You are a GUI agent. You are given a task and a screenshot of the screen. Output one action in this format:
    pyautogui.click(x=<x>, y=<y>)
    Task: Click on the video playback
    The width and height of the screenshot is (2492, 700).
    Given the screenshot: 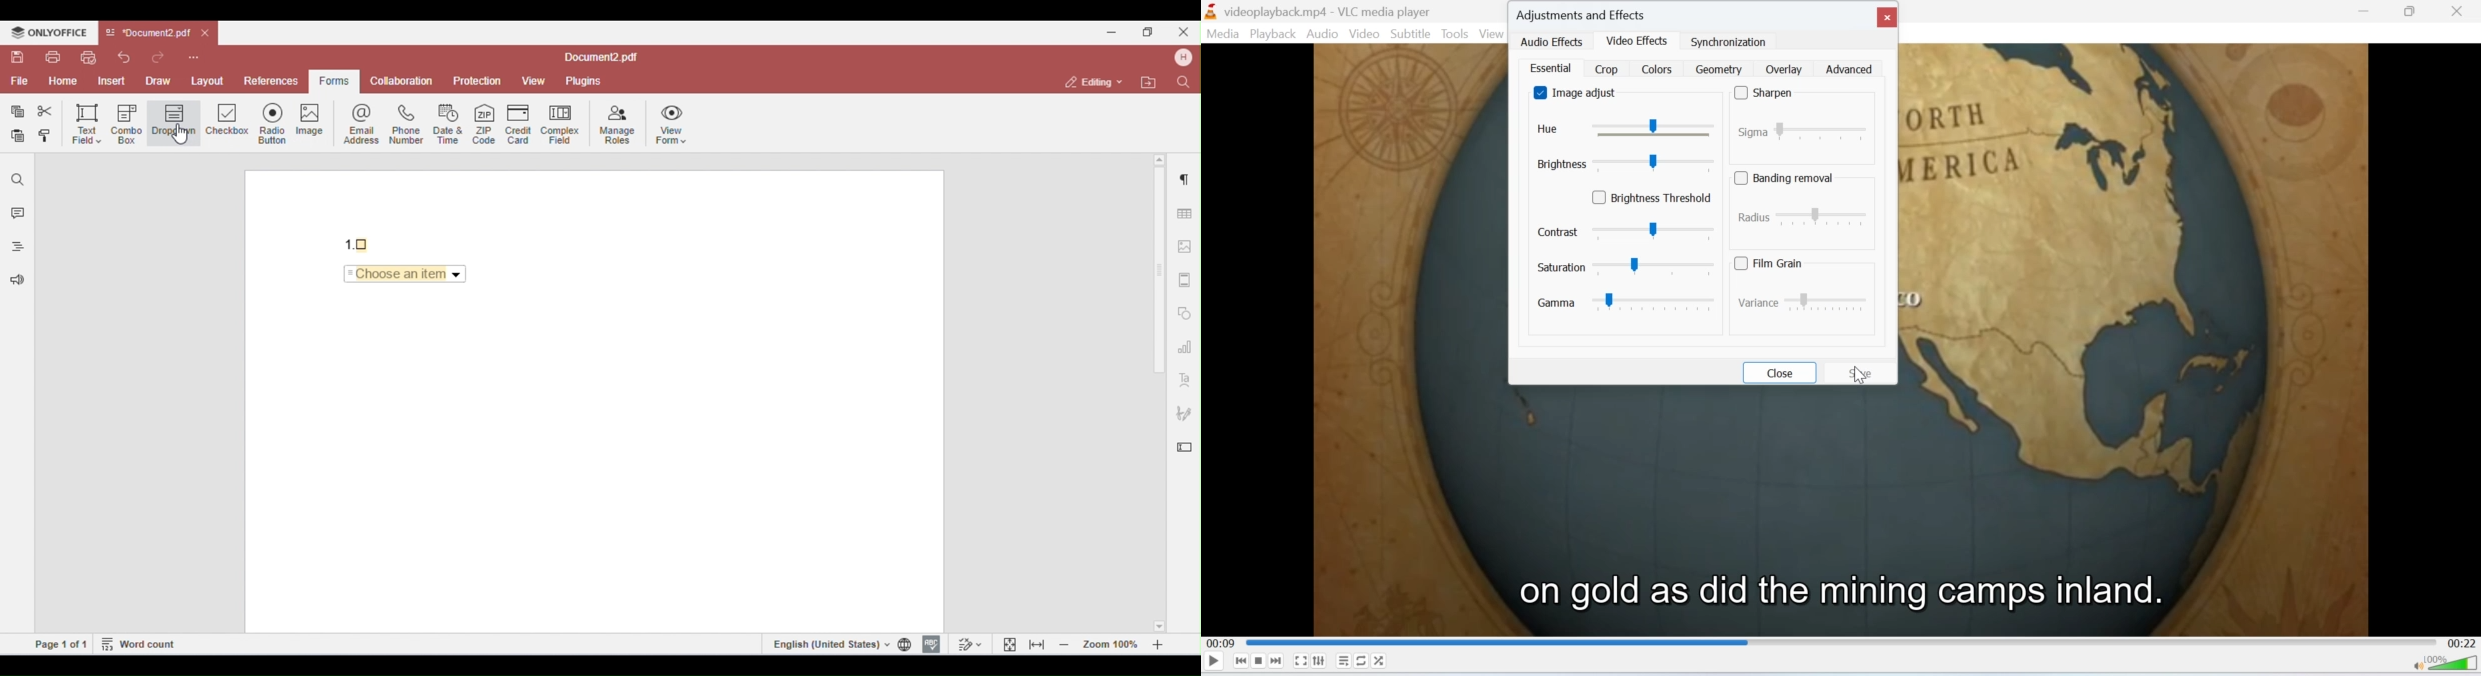 What is the action you would take?
    pyautogui.click(x=1840, y=510)
    